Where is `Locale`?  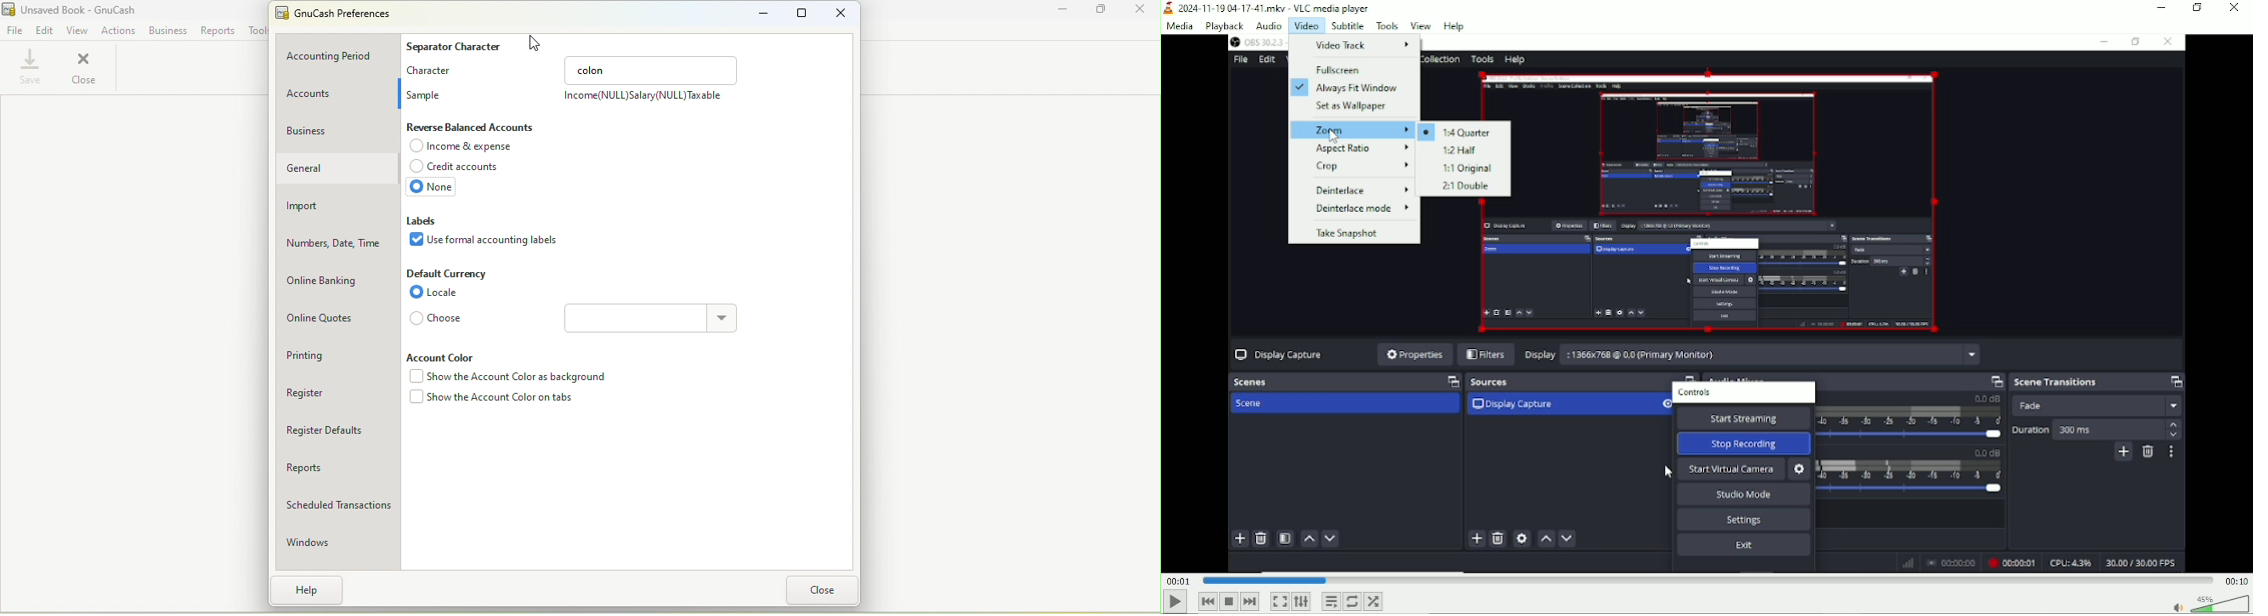
Locale is located at coordinates (437, 293).